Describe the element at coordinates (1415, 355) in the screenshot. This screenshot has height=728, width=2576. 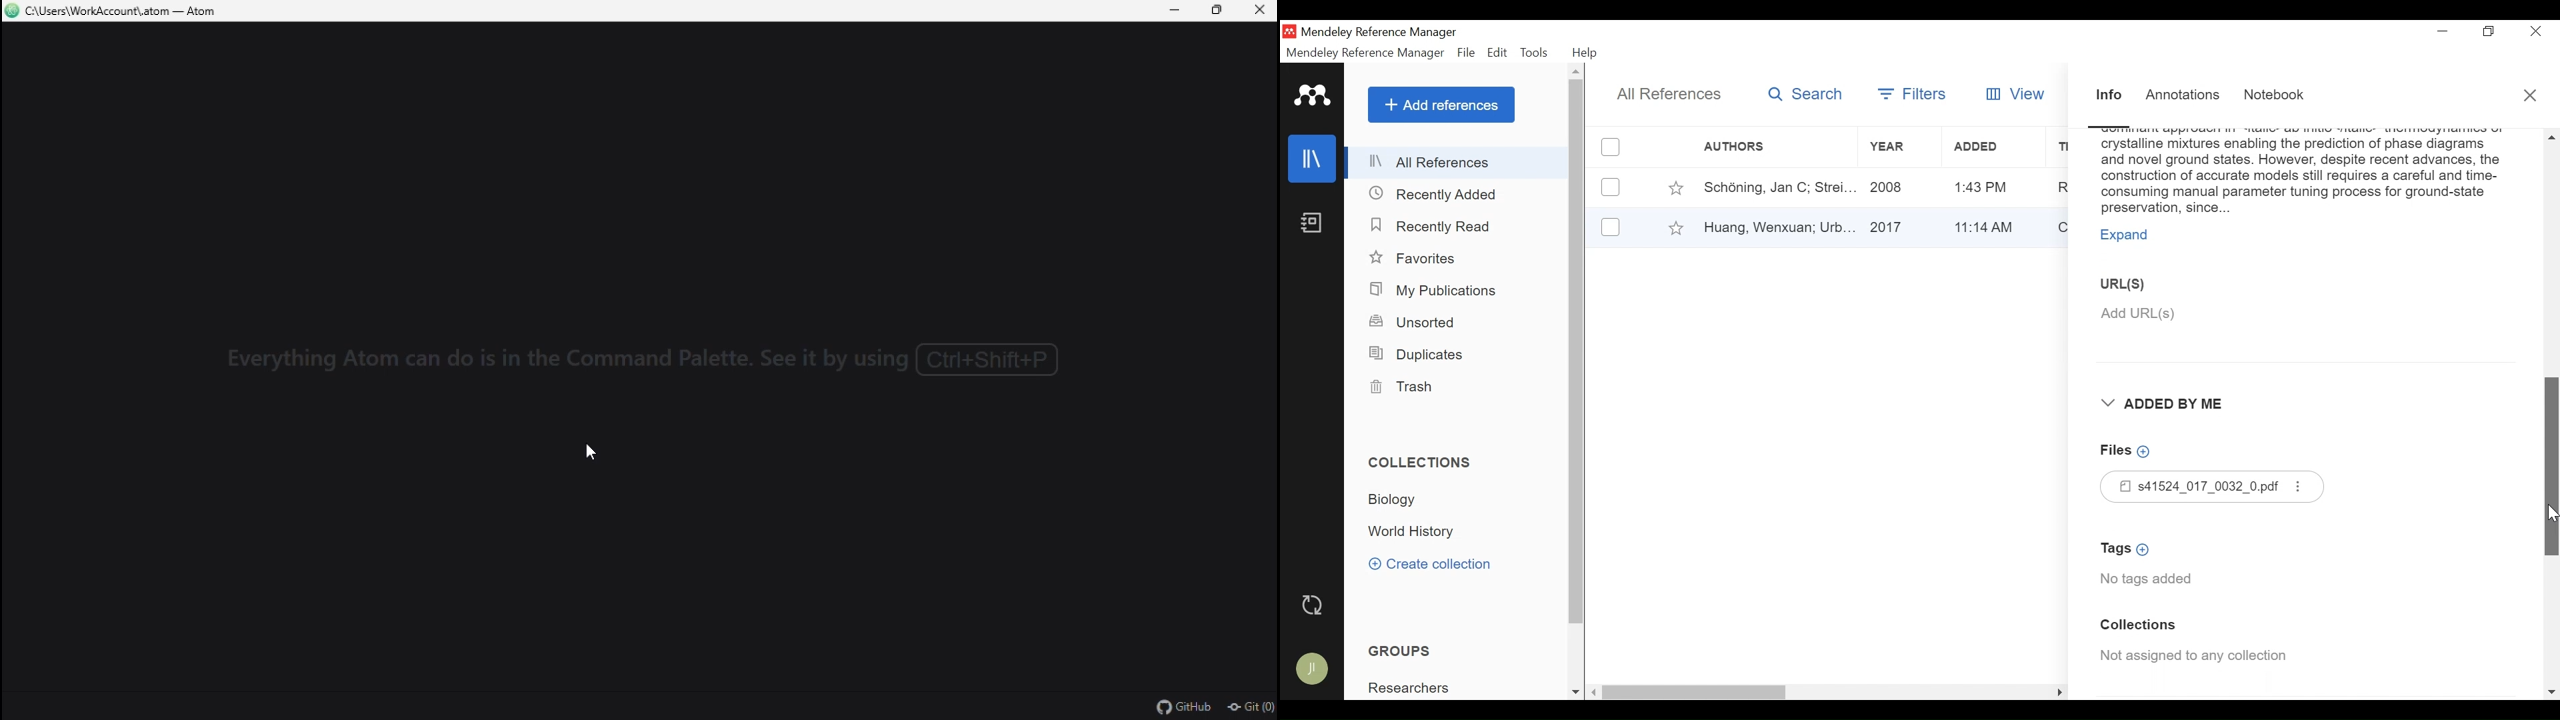
I see `Duplicates` at that location.